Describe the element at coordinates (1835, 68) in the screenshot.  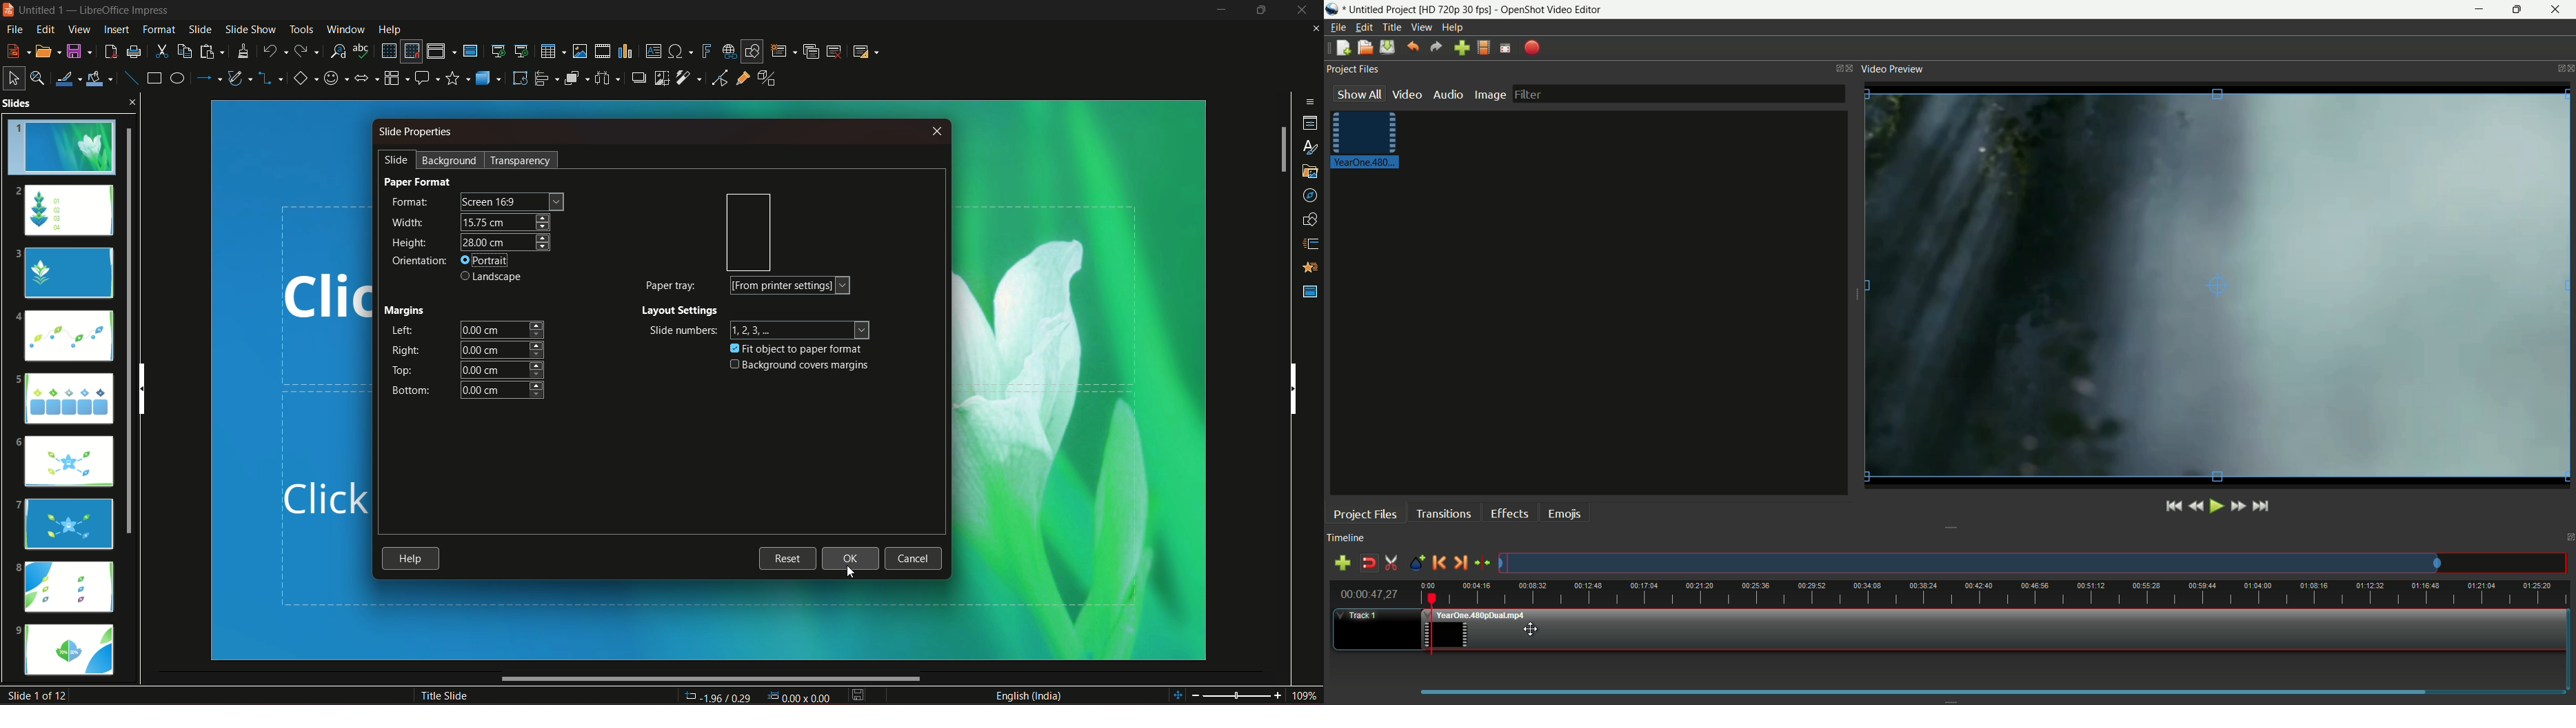
I see `change layout` at that location.